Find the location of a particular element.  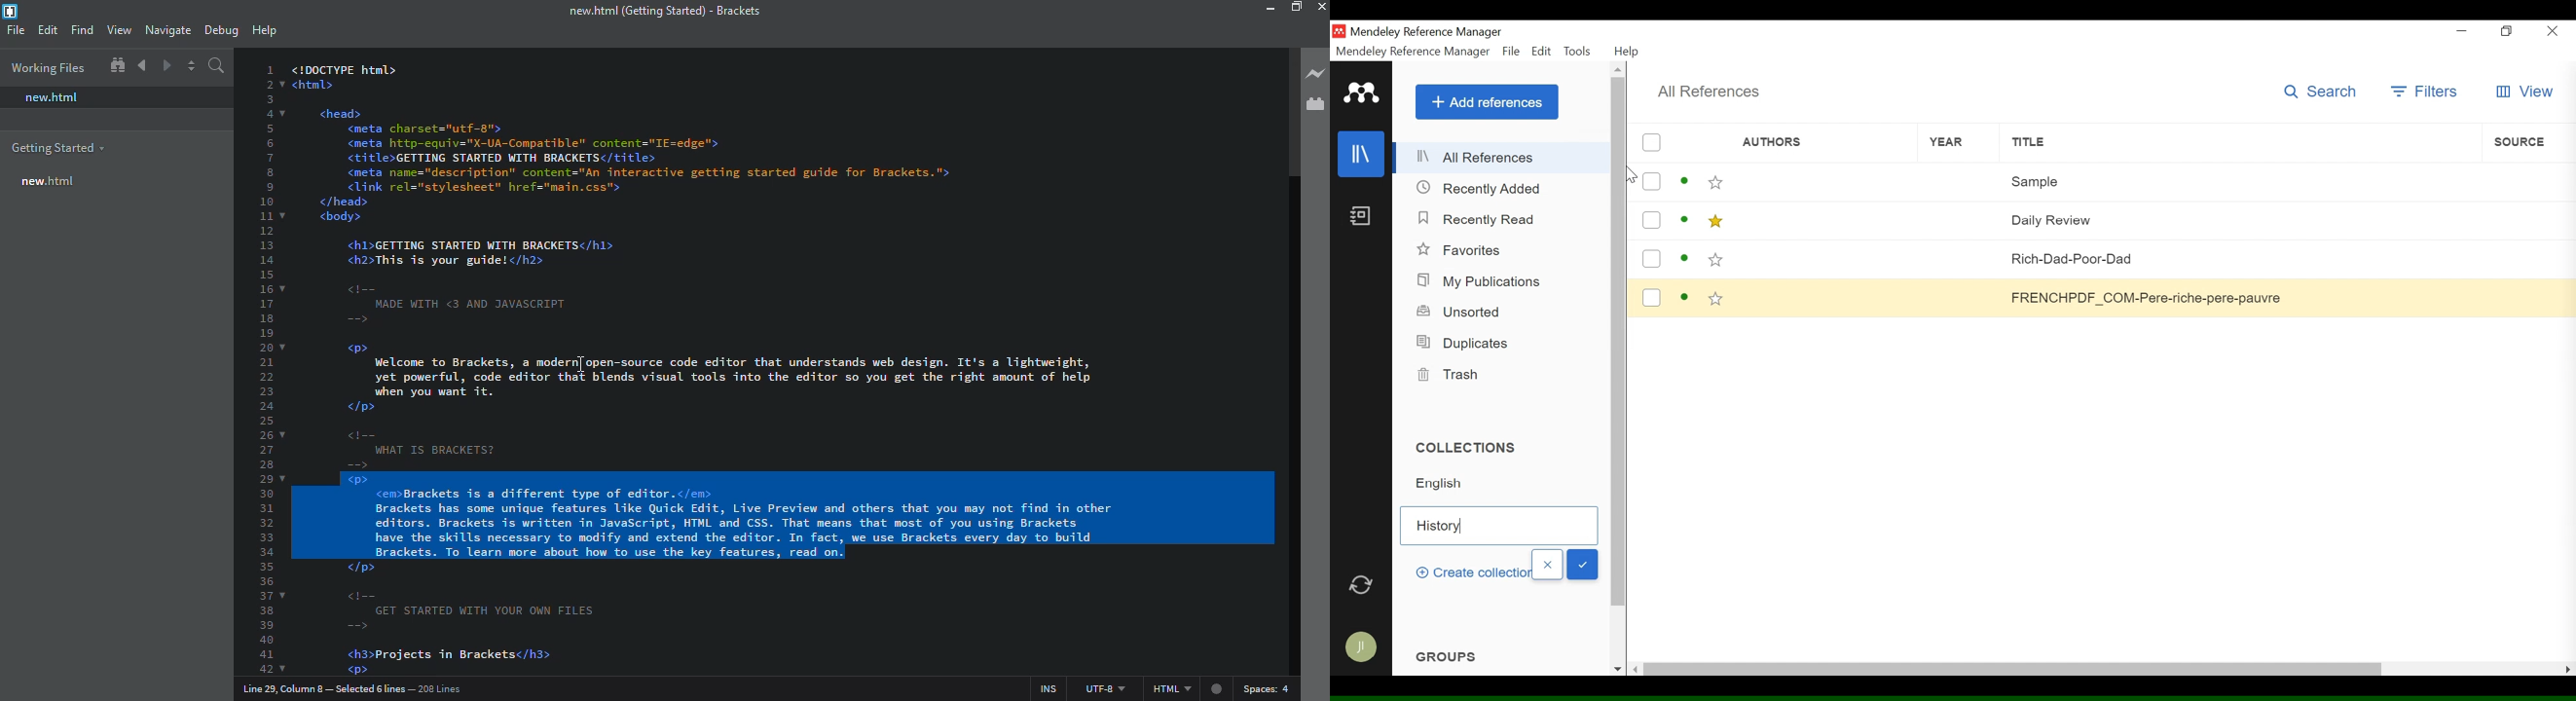

Toggle favorites is located at coordinates (1716, 262).